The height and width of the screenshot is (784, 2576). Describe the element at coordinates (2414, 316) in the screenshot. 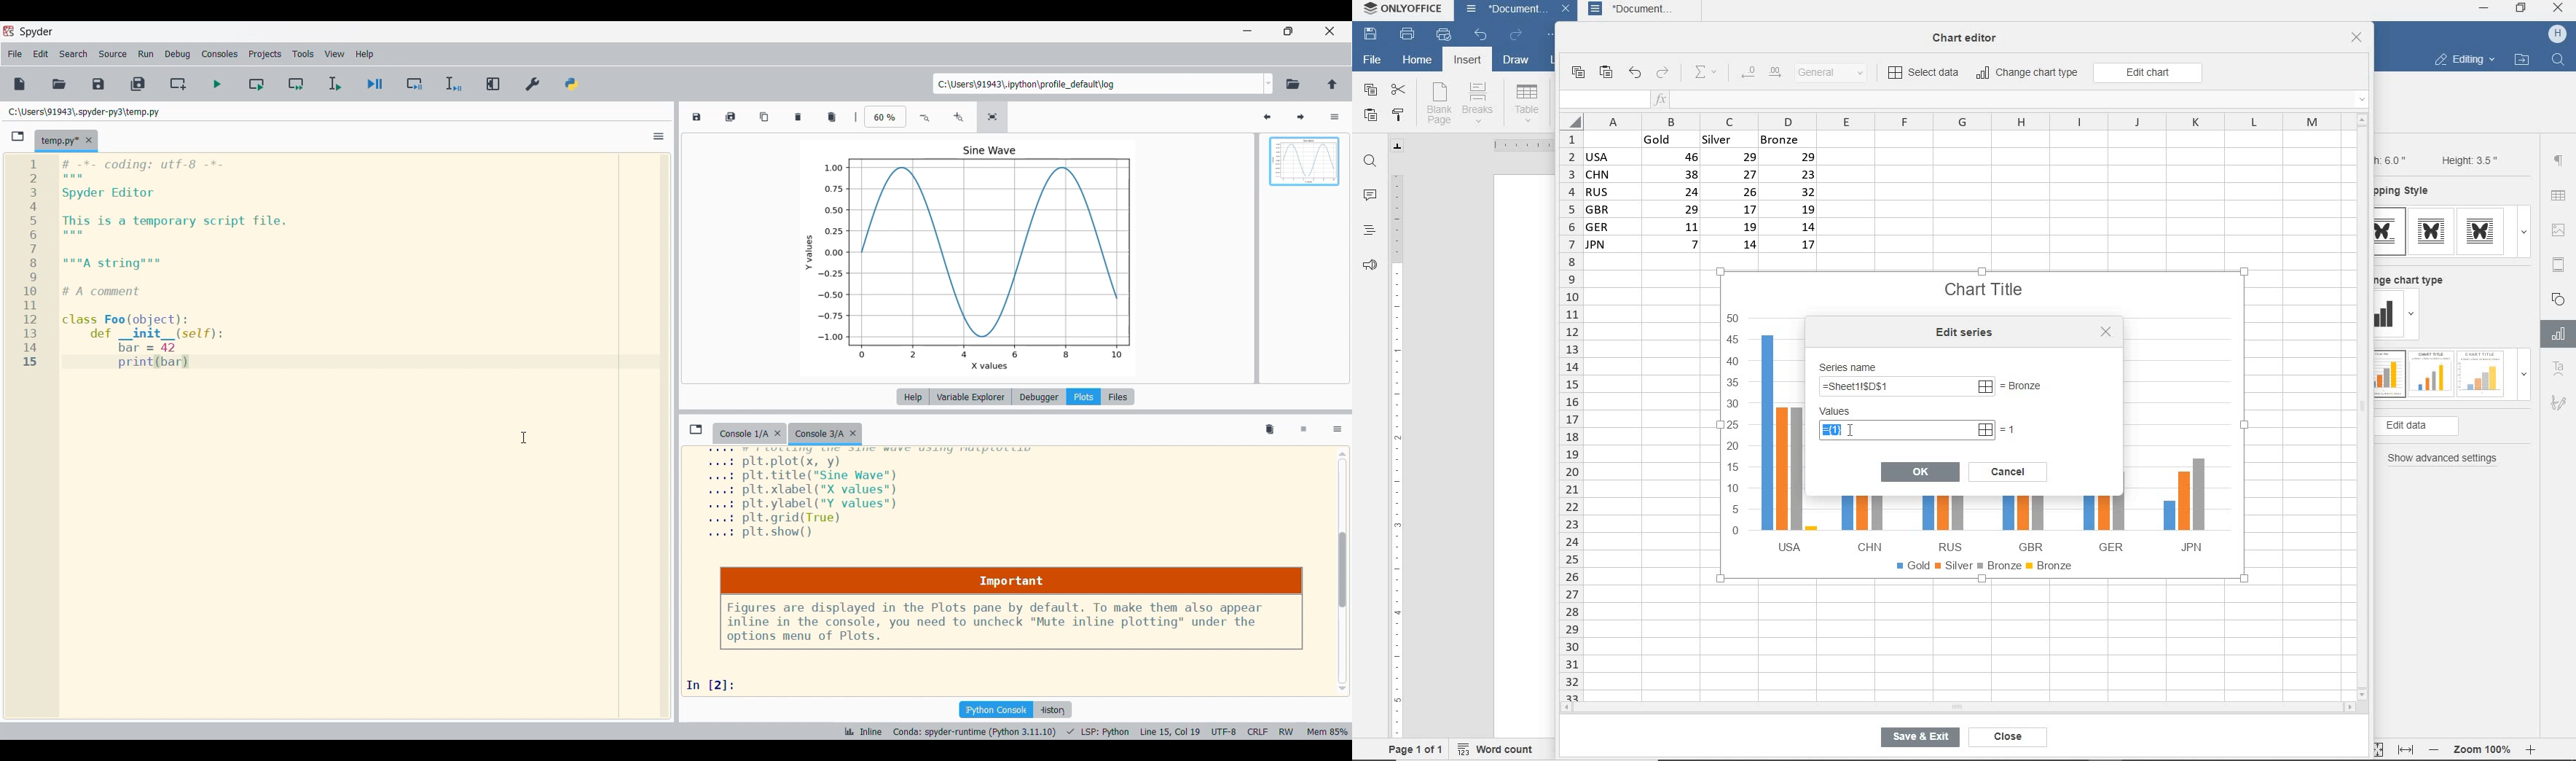

I see `dropdown` at that location.